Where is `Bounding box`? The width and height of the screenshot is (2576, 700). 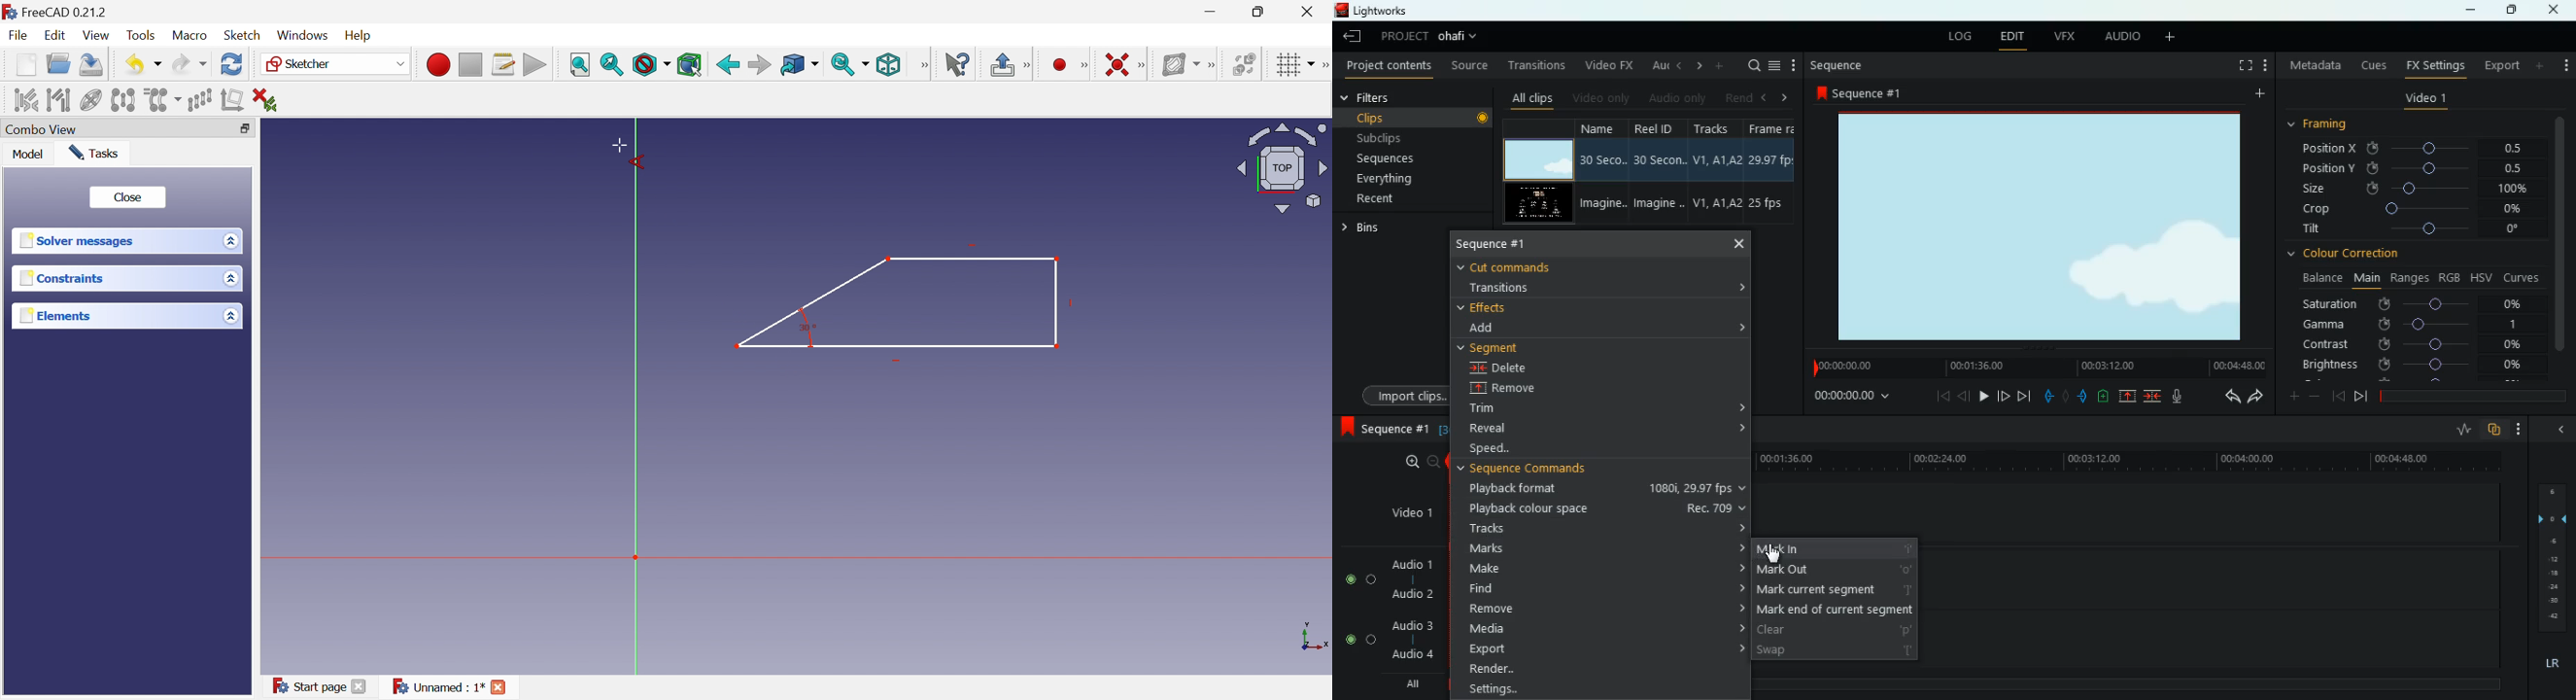 Bounding box is located at coordinates (691, 64).